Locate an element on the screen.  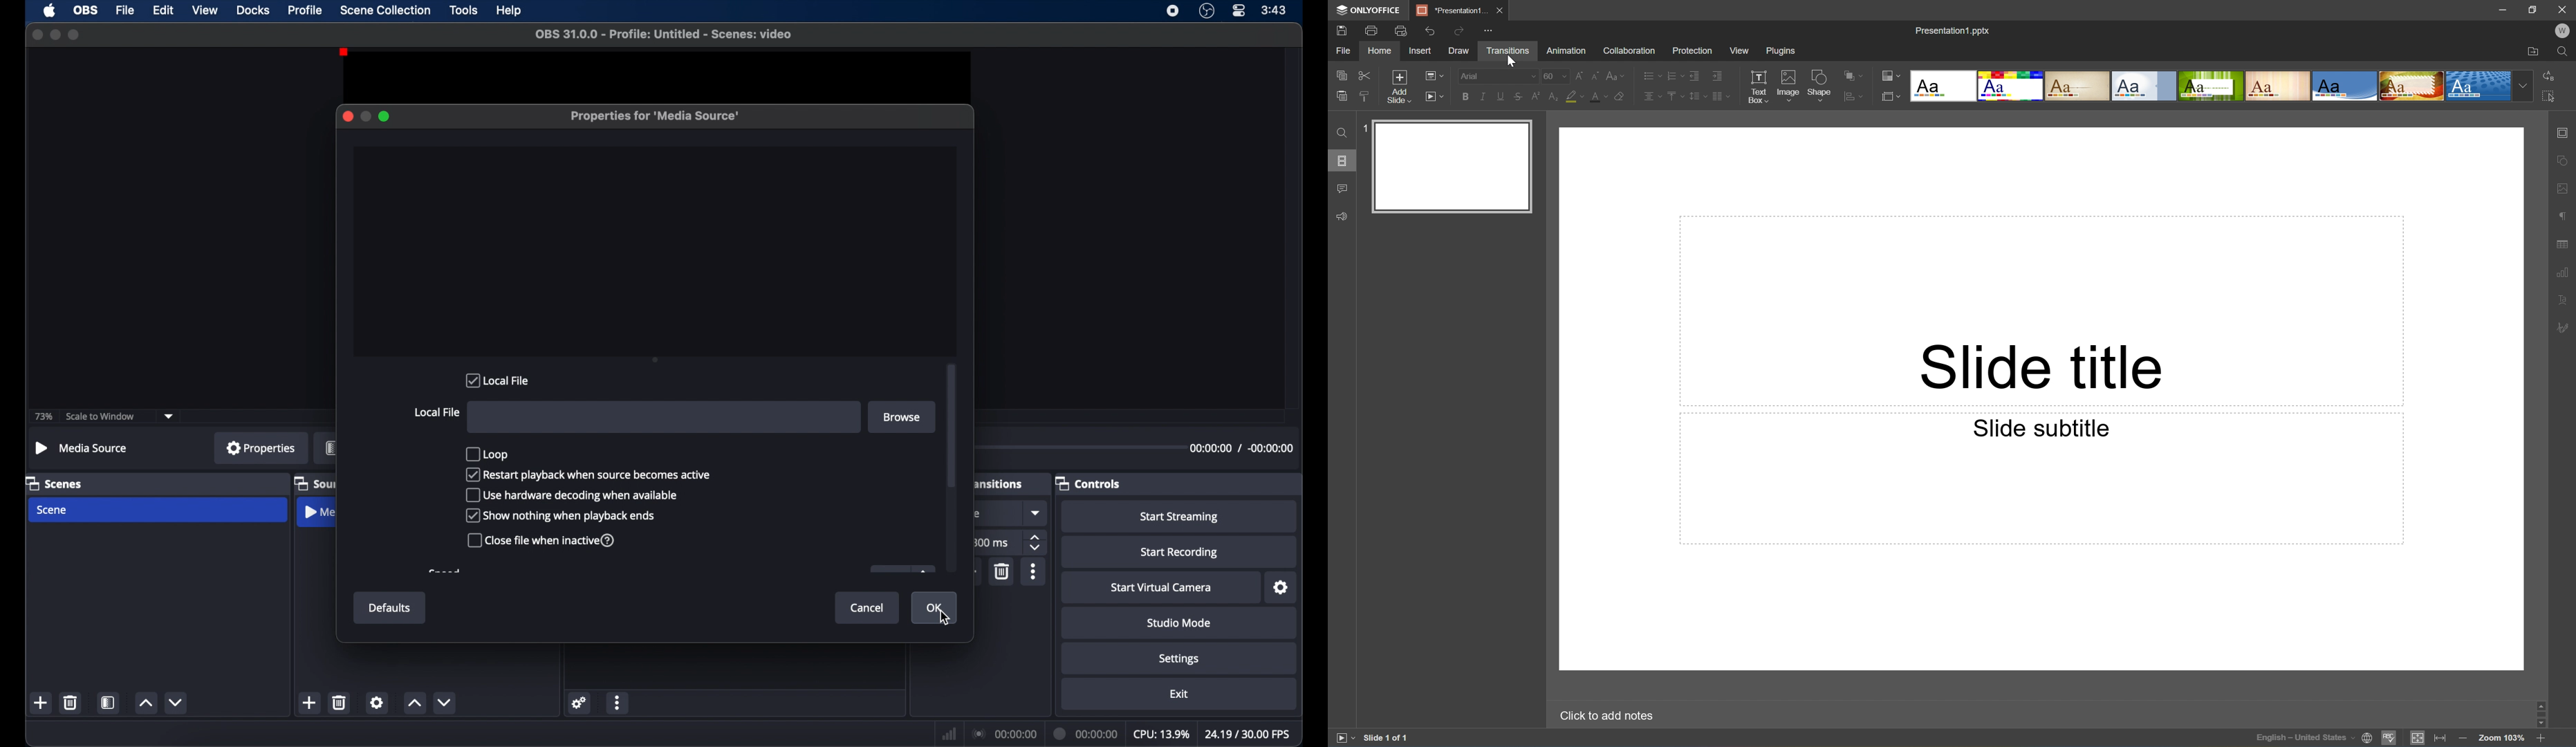
Close is located at coordinates (2560, 8).